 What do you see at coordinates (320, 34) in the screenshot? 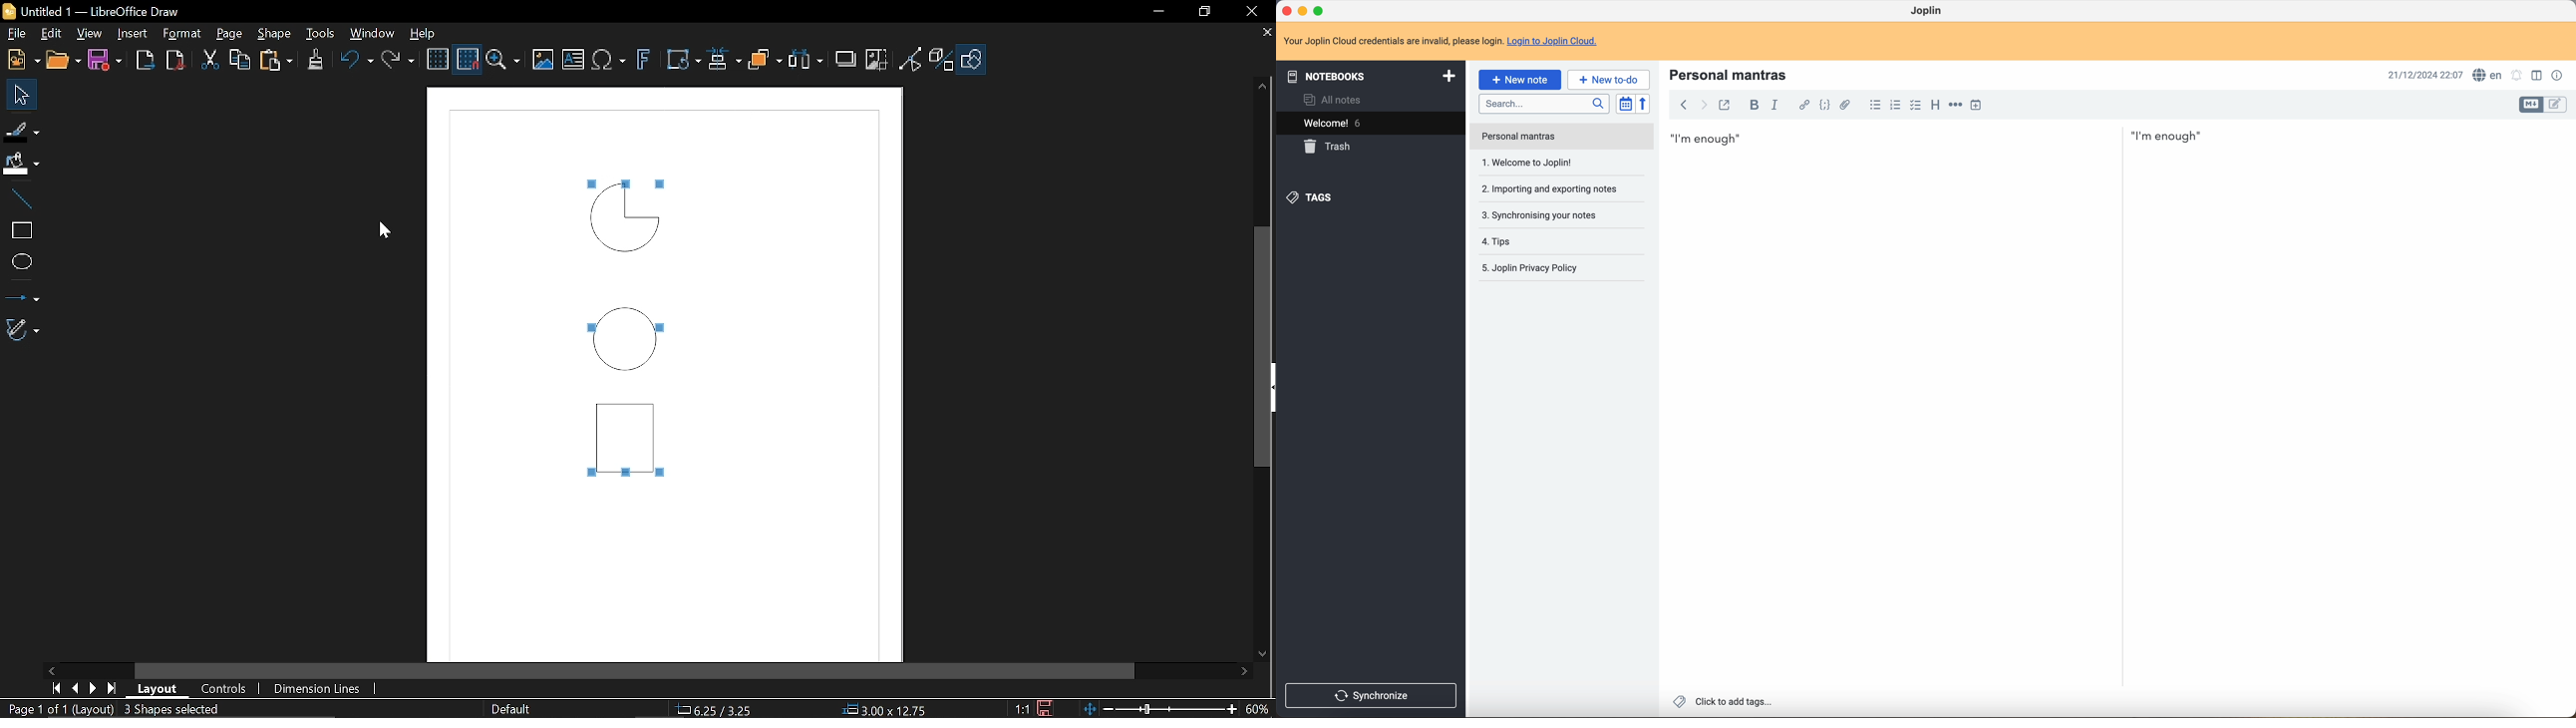
I see `Tools` at bounding box center [320, 34].